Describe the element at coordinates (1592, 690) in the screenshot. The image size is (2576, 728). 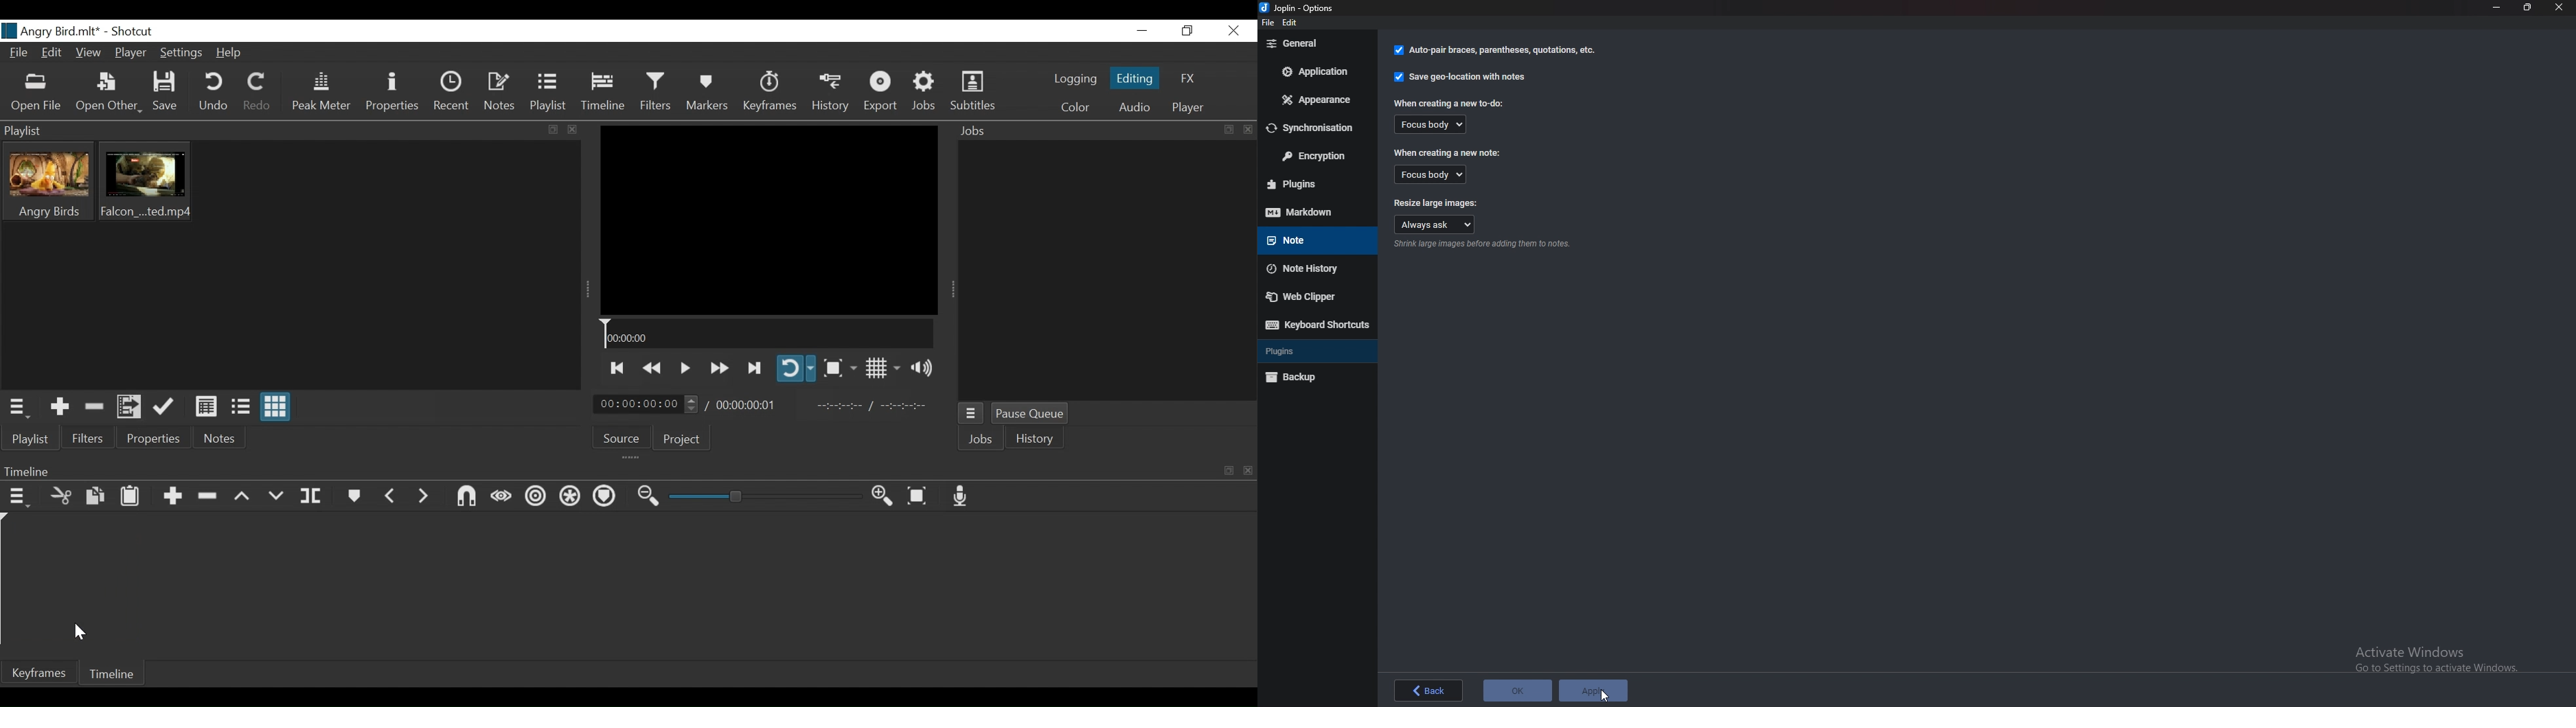
I see `applu` at that location.